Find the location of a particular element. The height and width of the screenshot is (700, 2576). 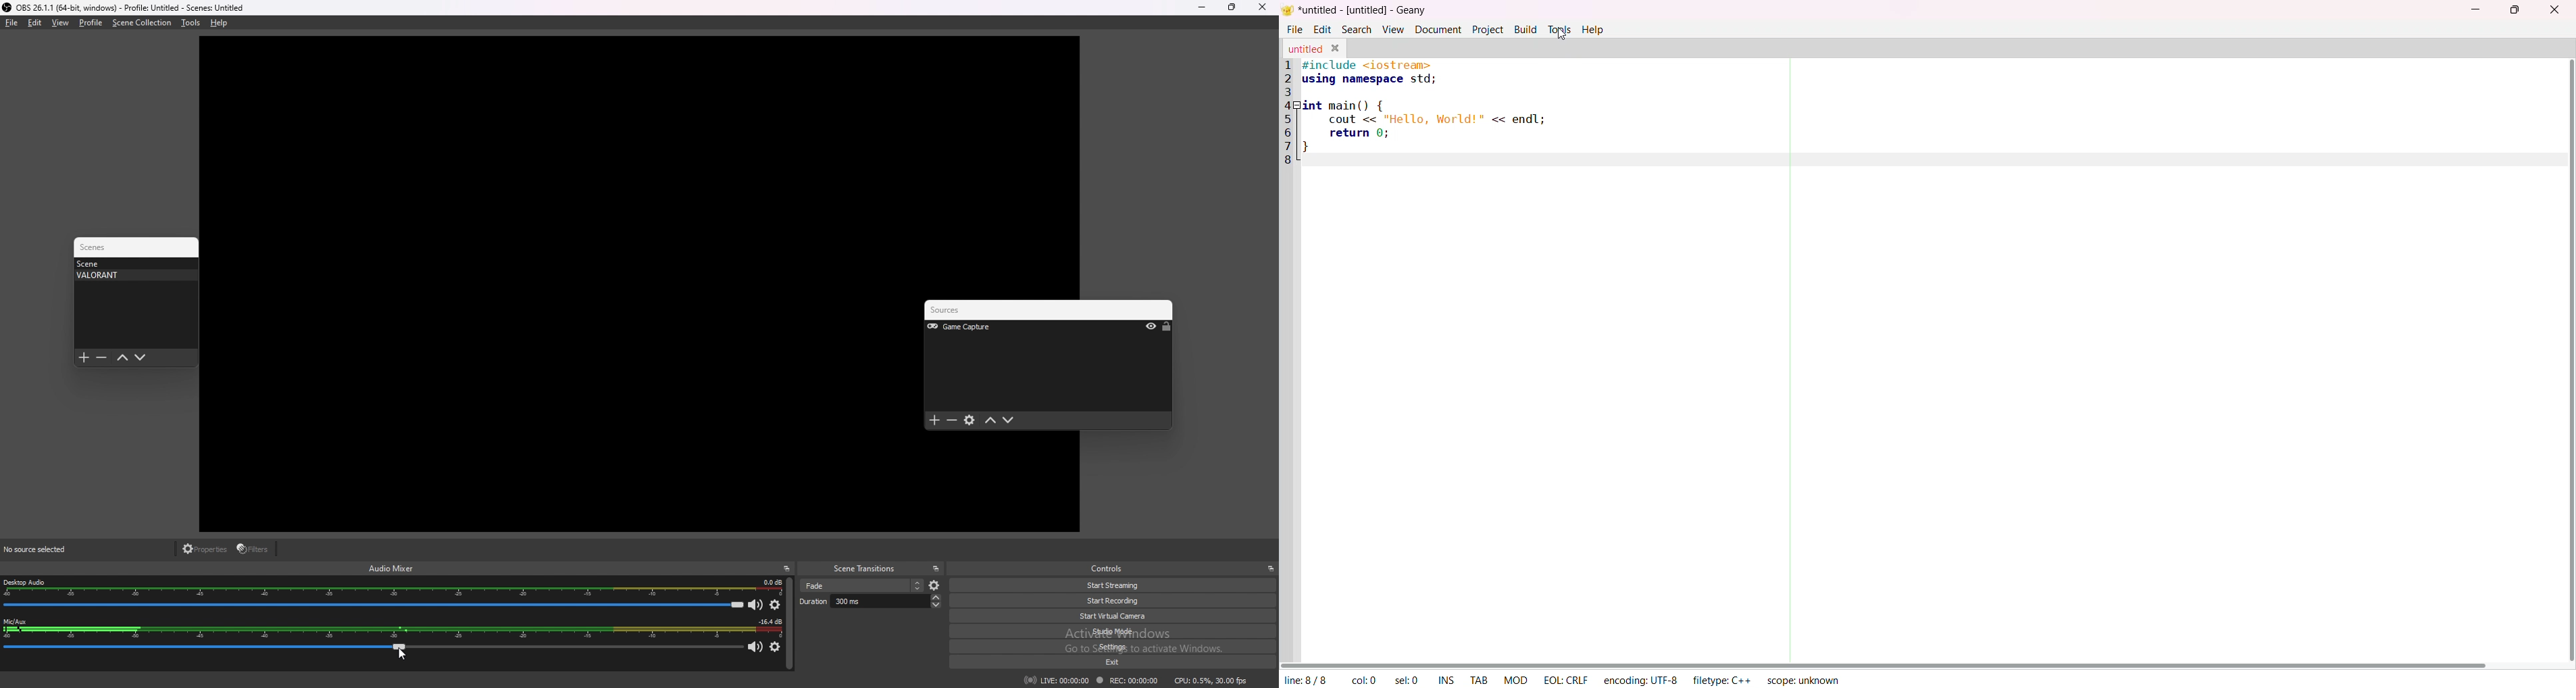

audio mixer is located at coordinates (392, 567).